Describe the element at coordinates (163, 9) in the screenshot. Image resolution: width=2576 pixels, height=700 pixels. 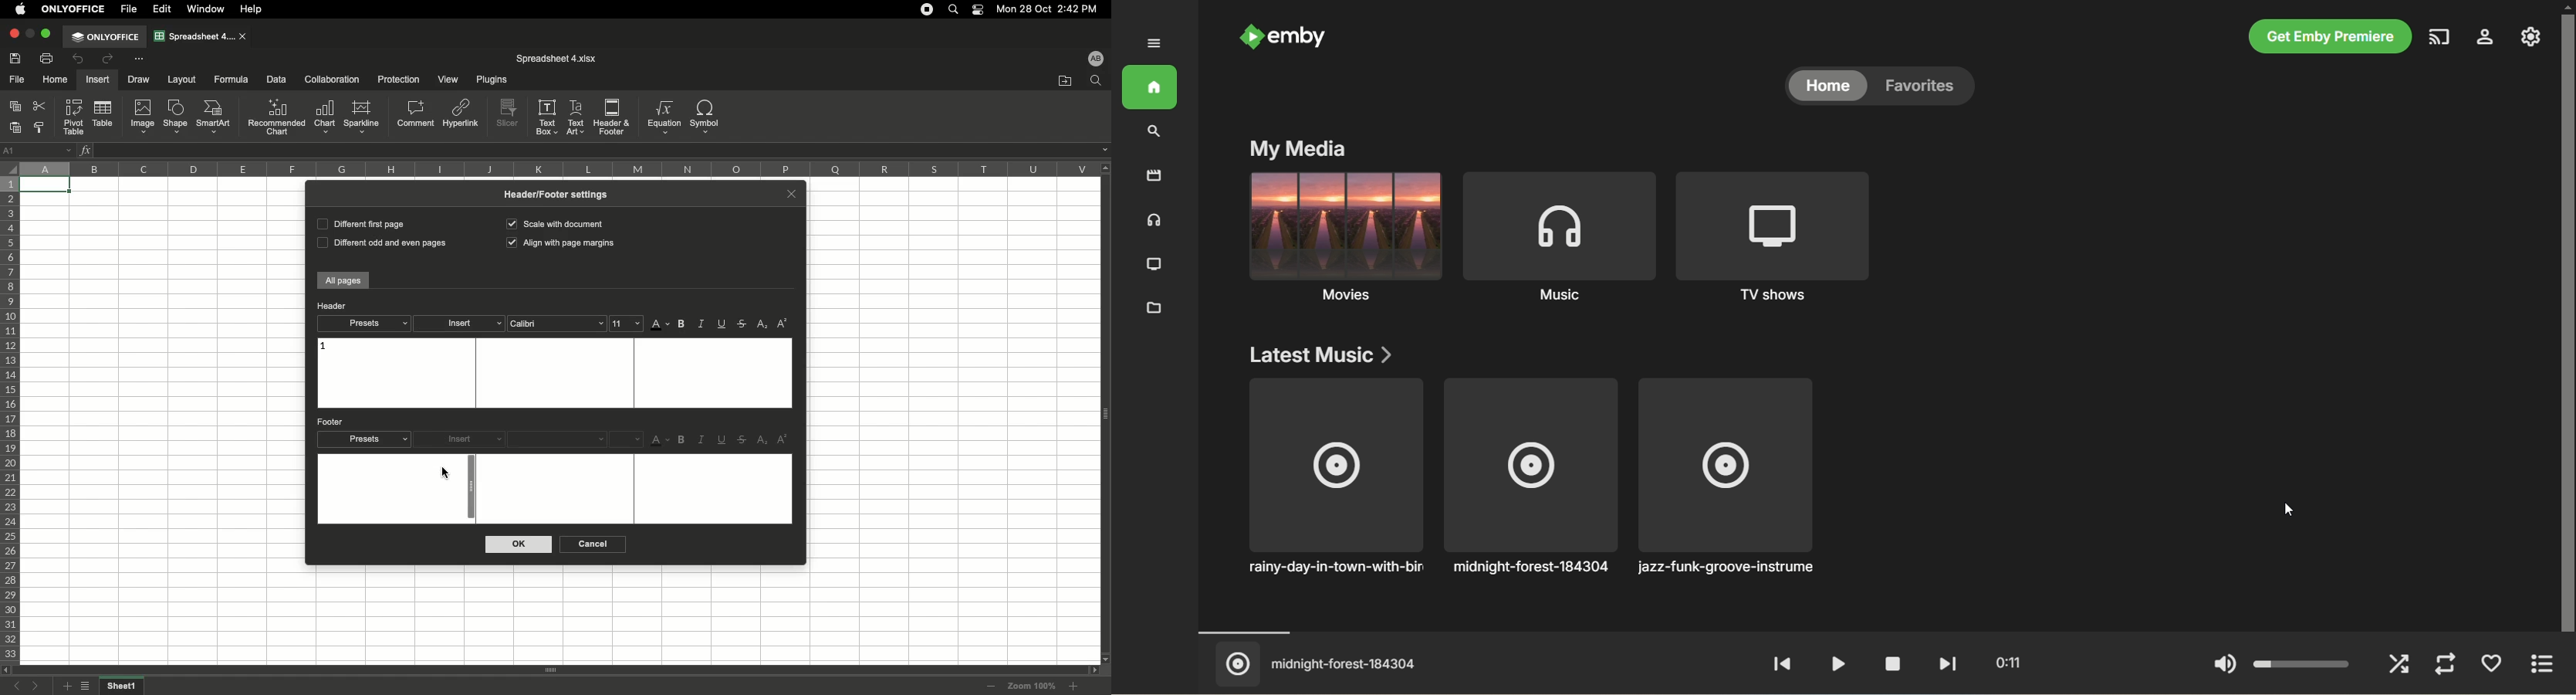
I see `Edit` at that location.